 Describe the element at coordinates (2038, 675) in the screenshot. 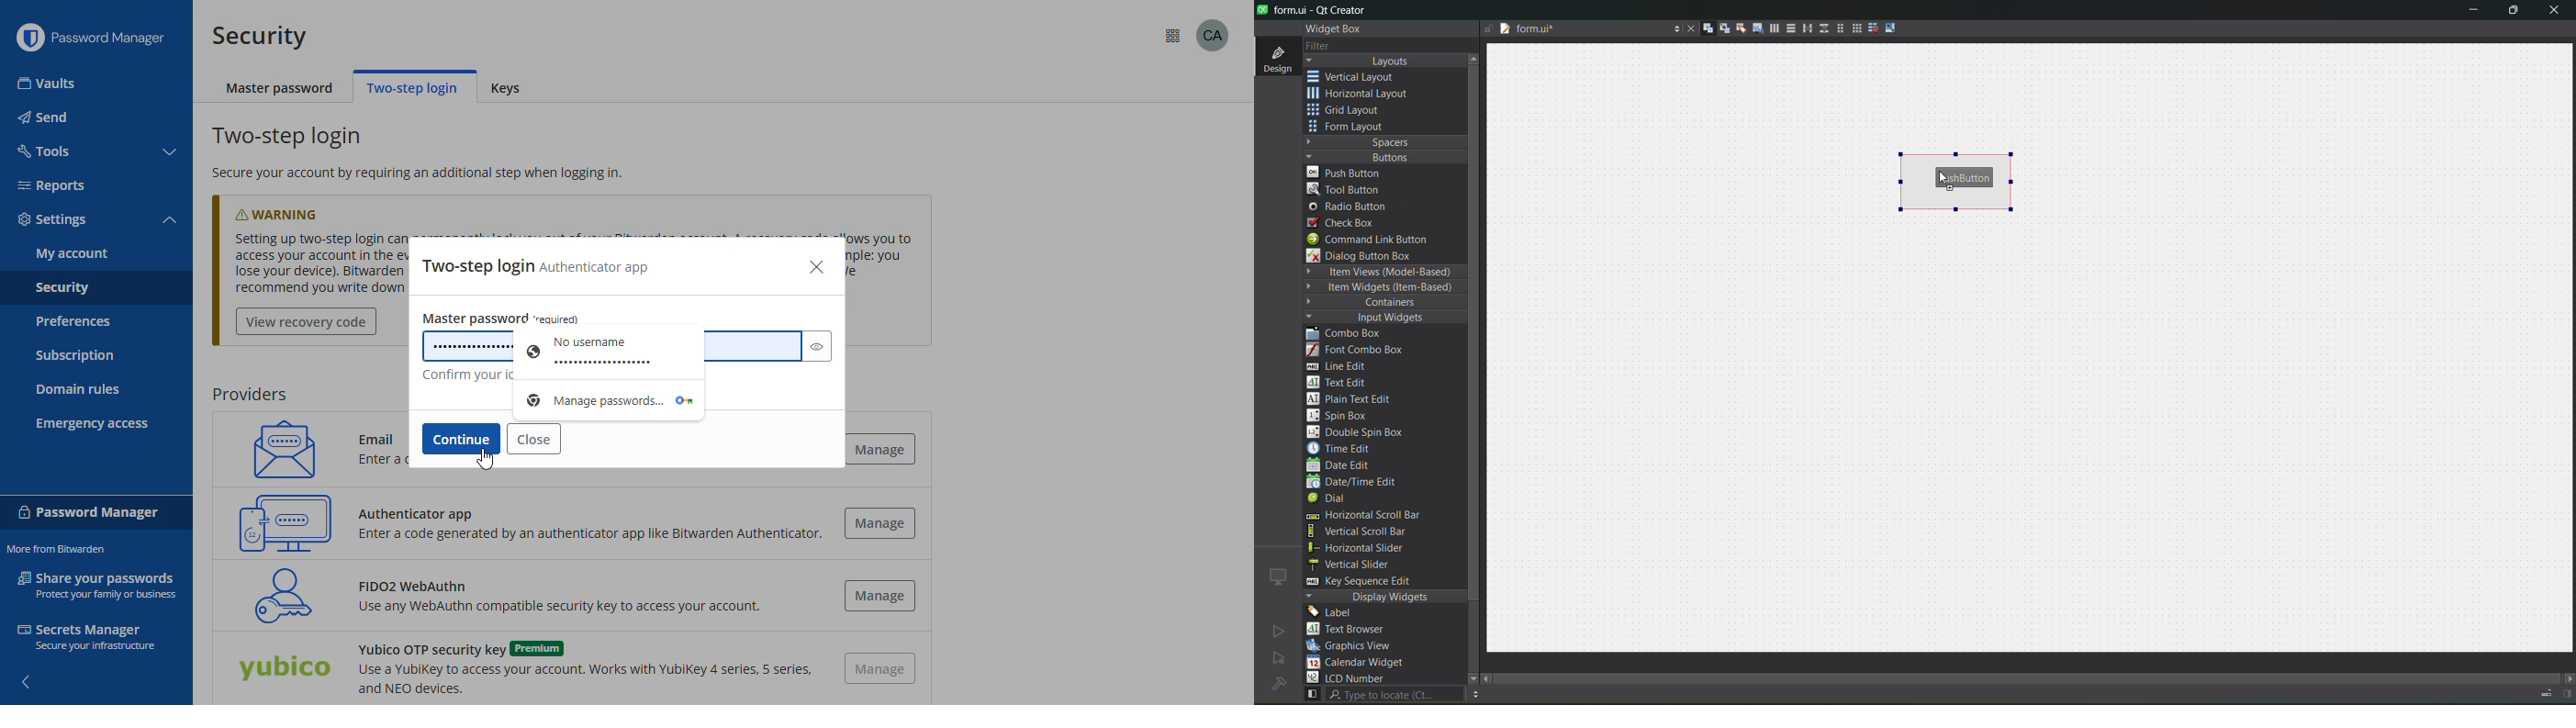

I see `scroll bar` at that location.